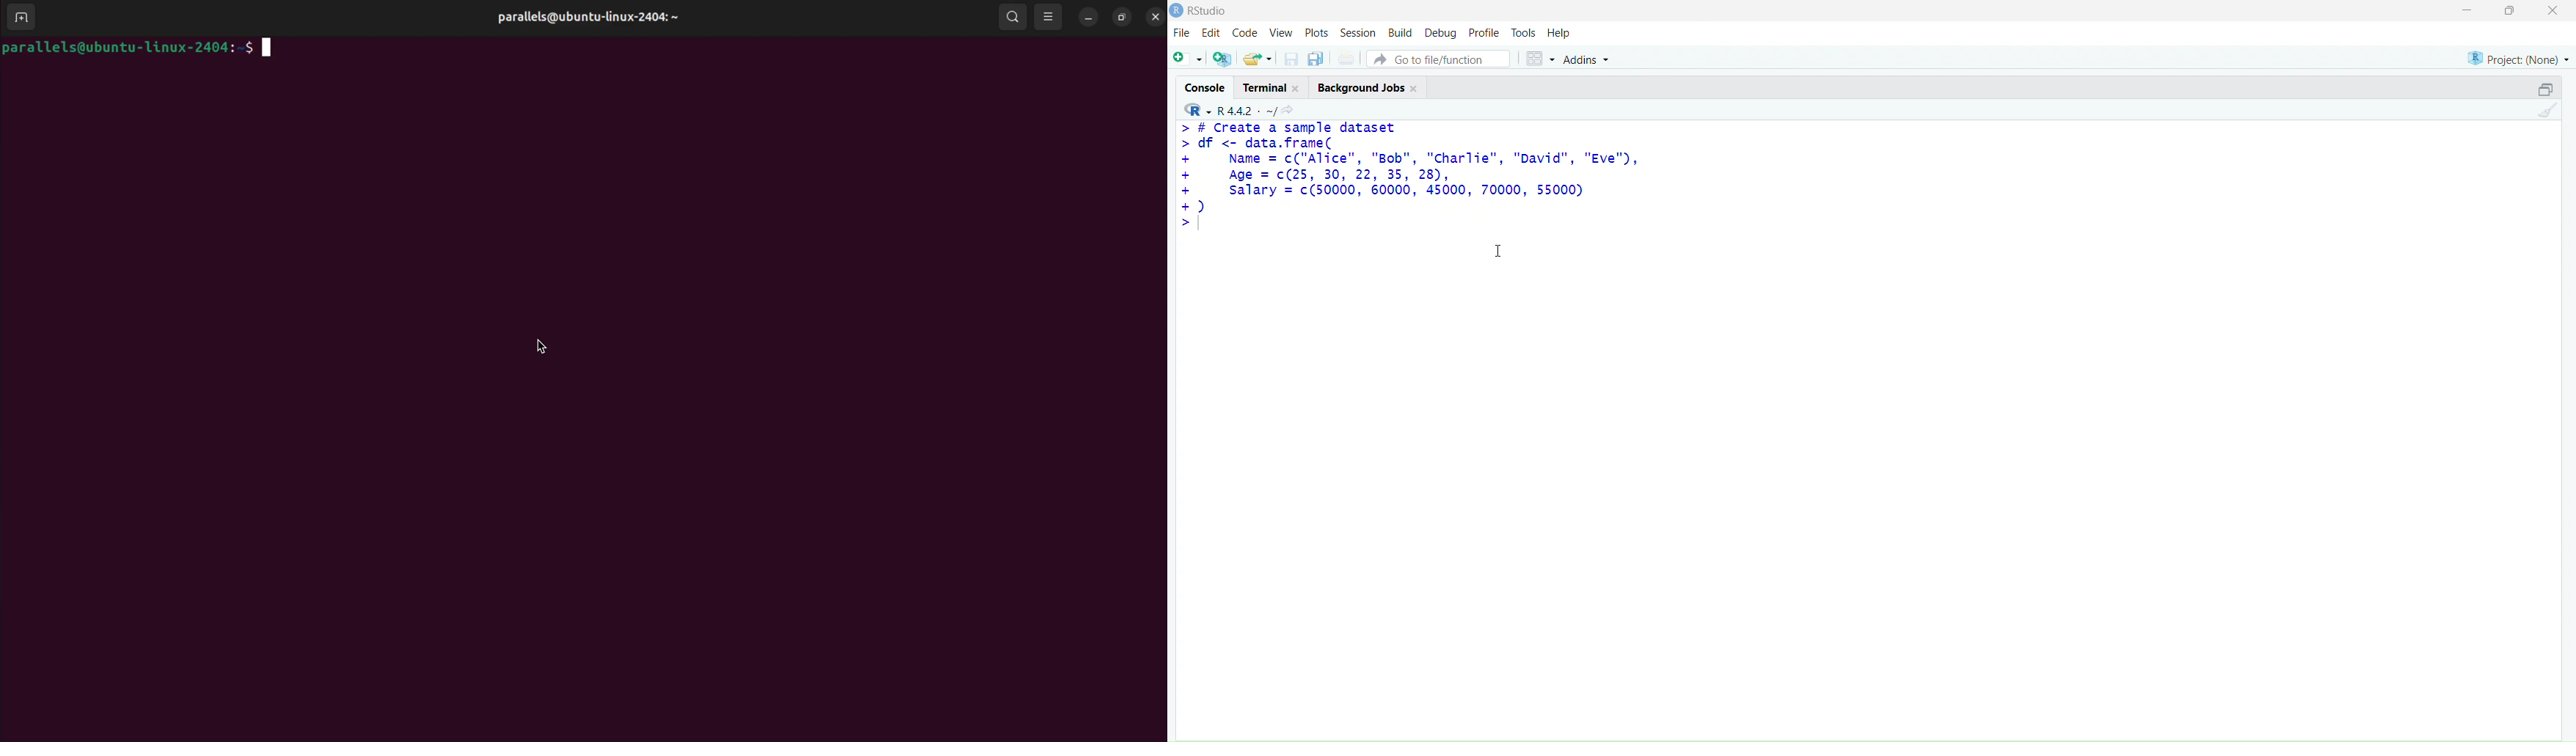  What do you see at coordinates (1561, 33) in the screenshot?
I see `help` at bounding box center [1561, 33].